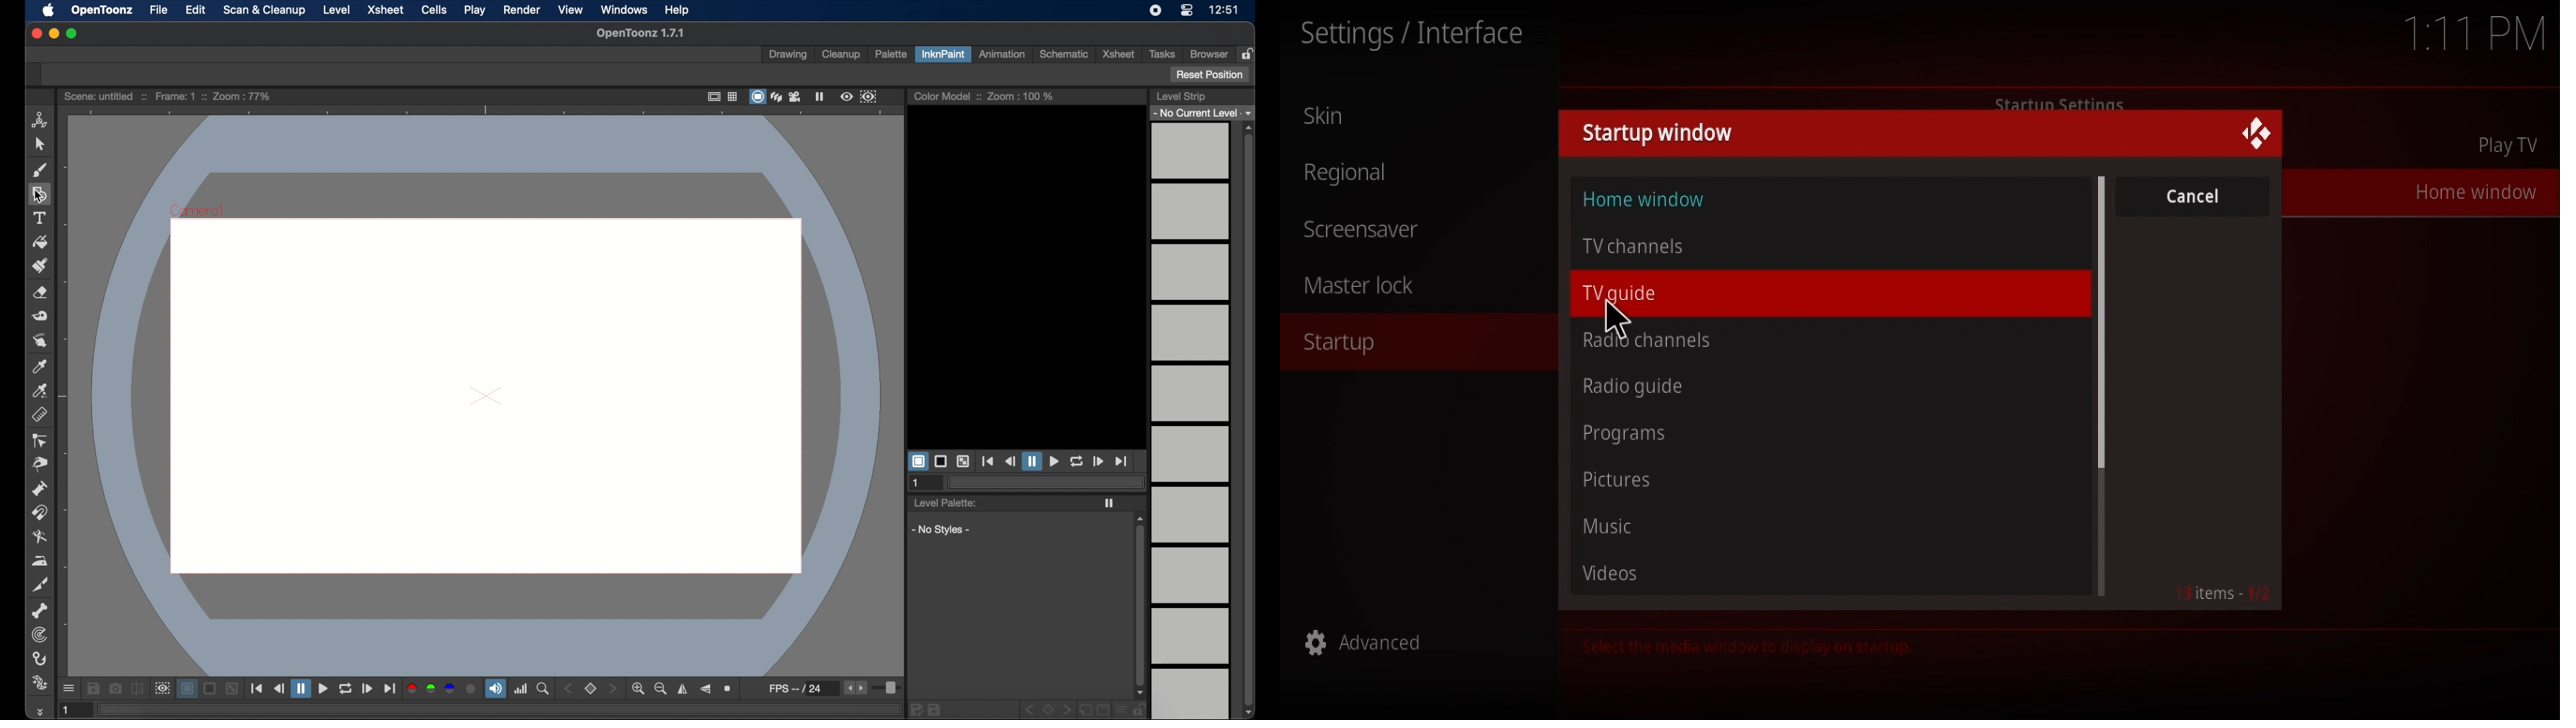 This screenshot has width=2576, height=728. Describe the element at coordinates (2512, 147) in the screenshot. I see `play tv` at that location.